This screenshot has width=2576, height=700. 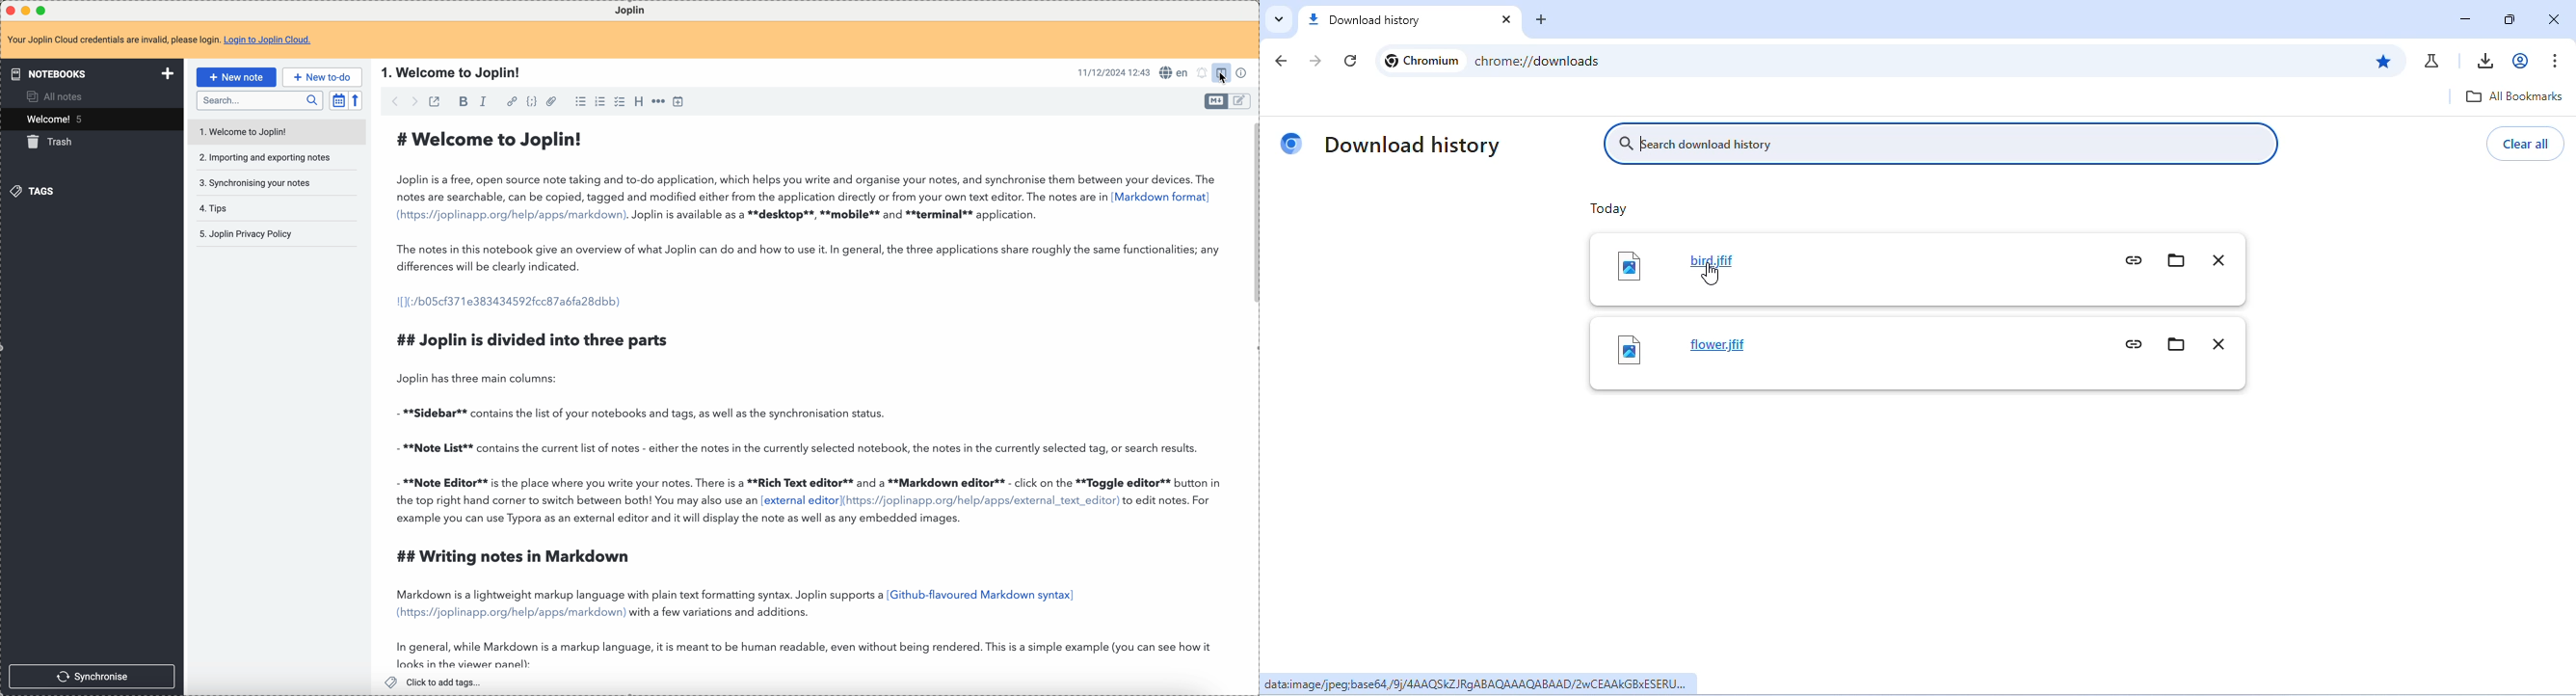 What do you see at coordinates (36, 193) in the screenshot?
I see `tags` at bounding box center [36, 193].